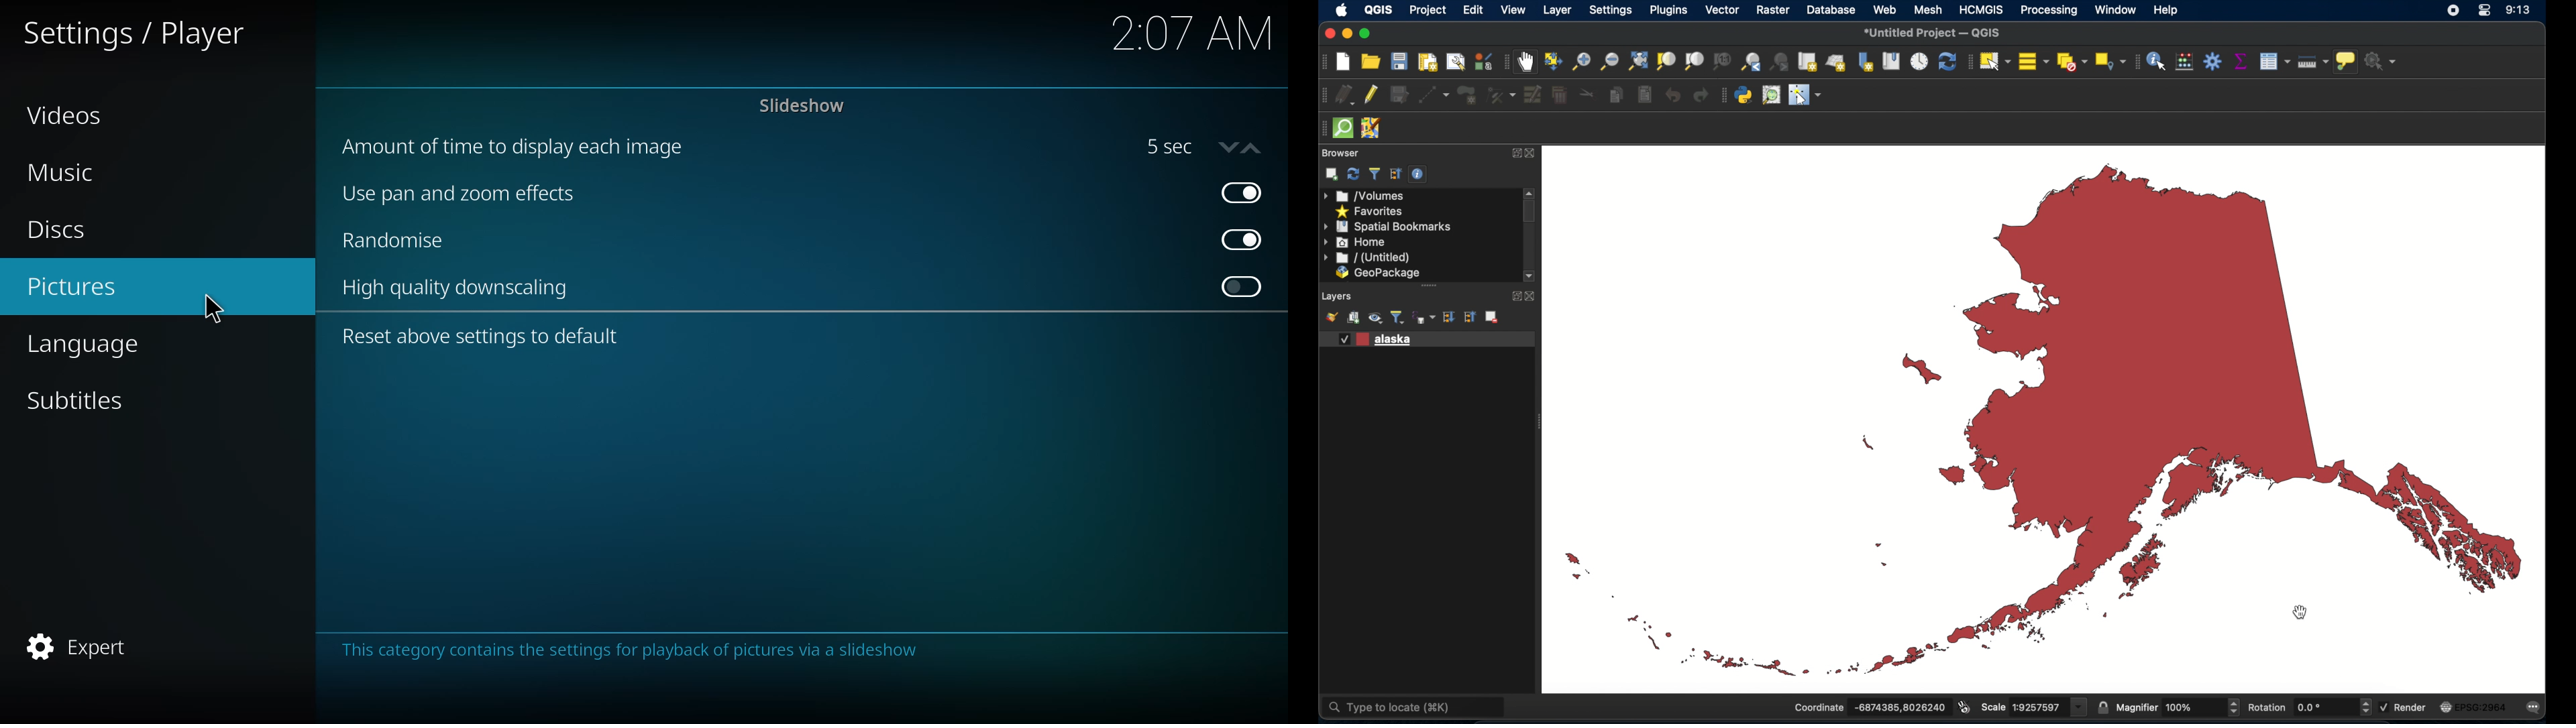 This screenshot has width=2576, height=728. I want to click on appleicon, so click(1342, 11).